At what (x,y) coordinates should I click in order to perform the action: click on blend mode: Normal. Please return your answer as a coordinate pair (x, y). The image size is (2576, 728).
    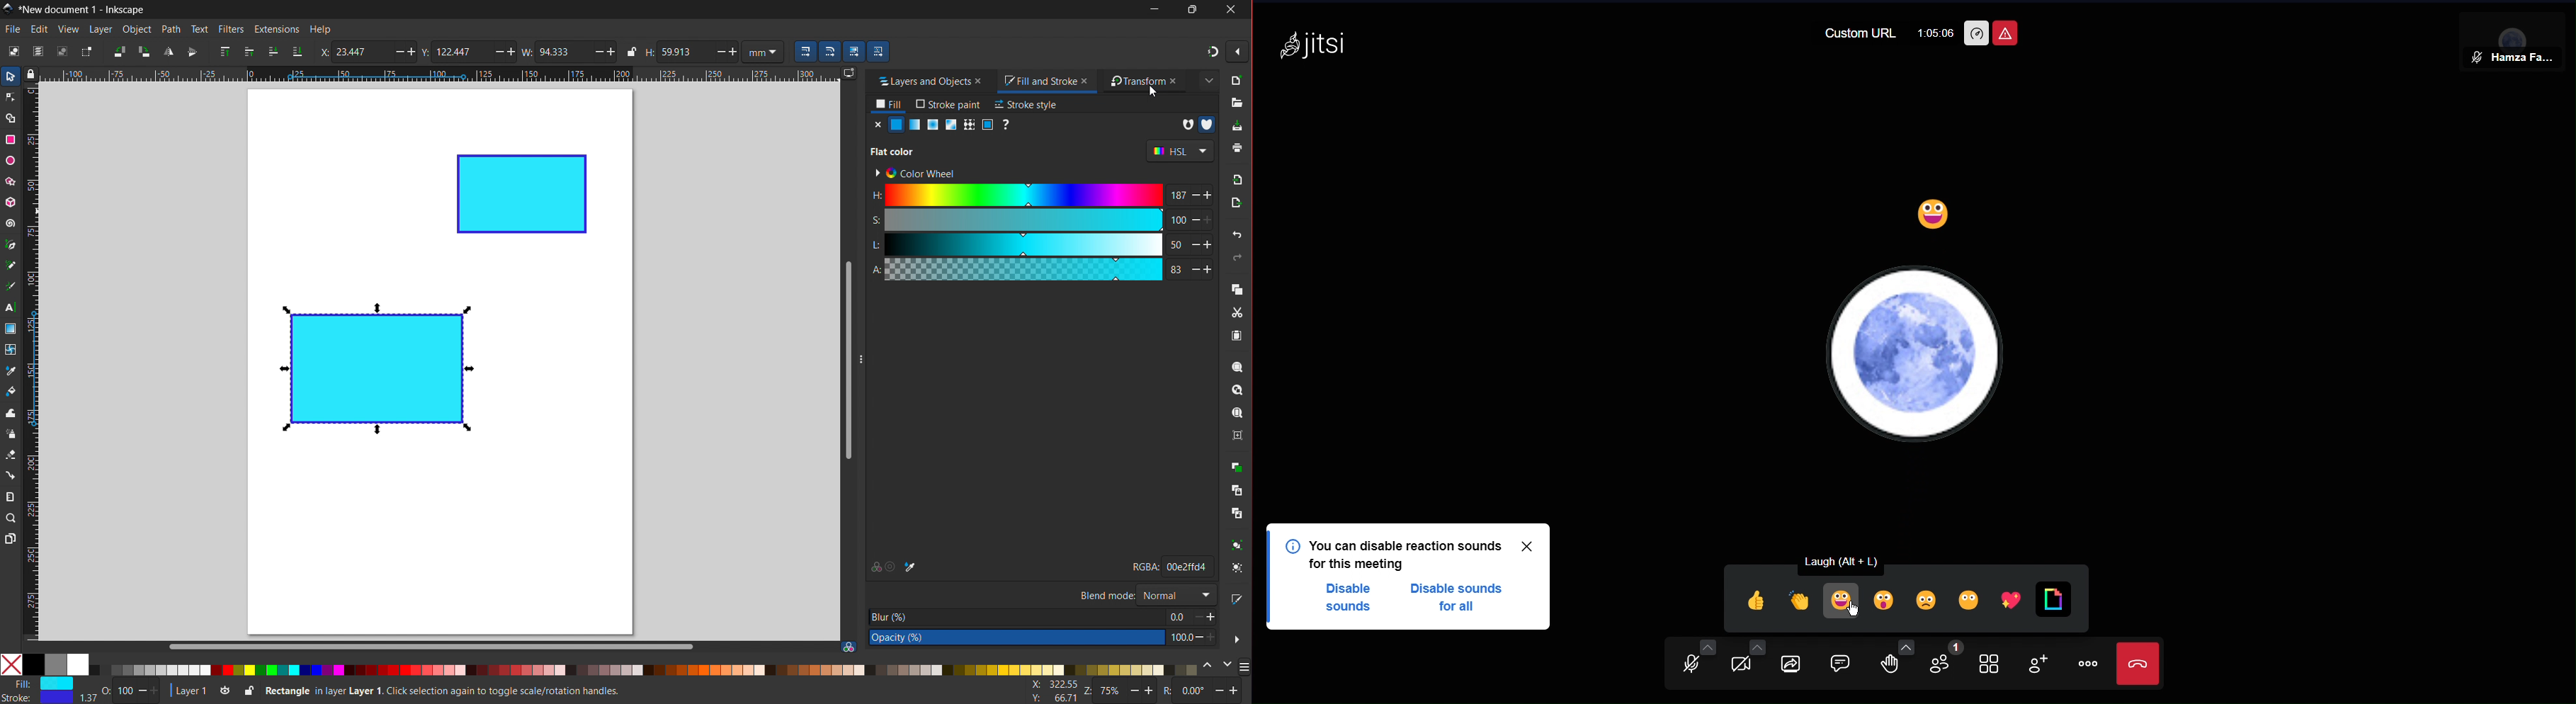
    Looking at the image, I should click on (1146, 594).